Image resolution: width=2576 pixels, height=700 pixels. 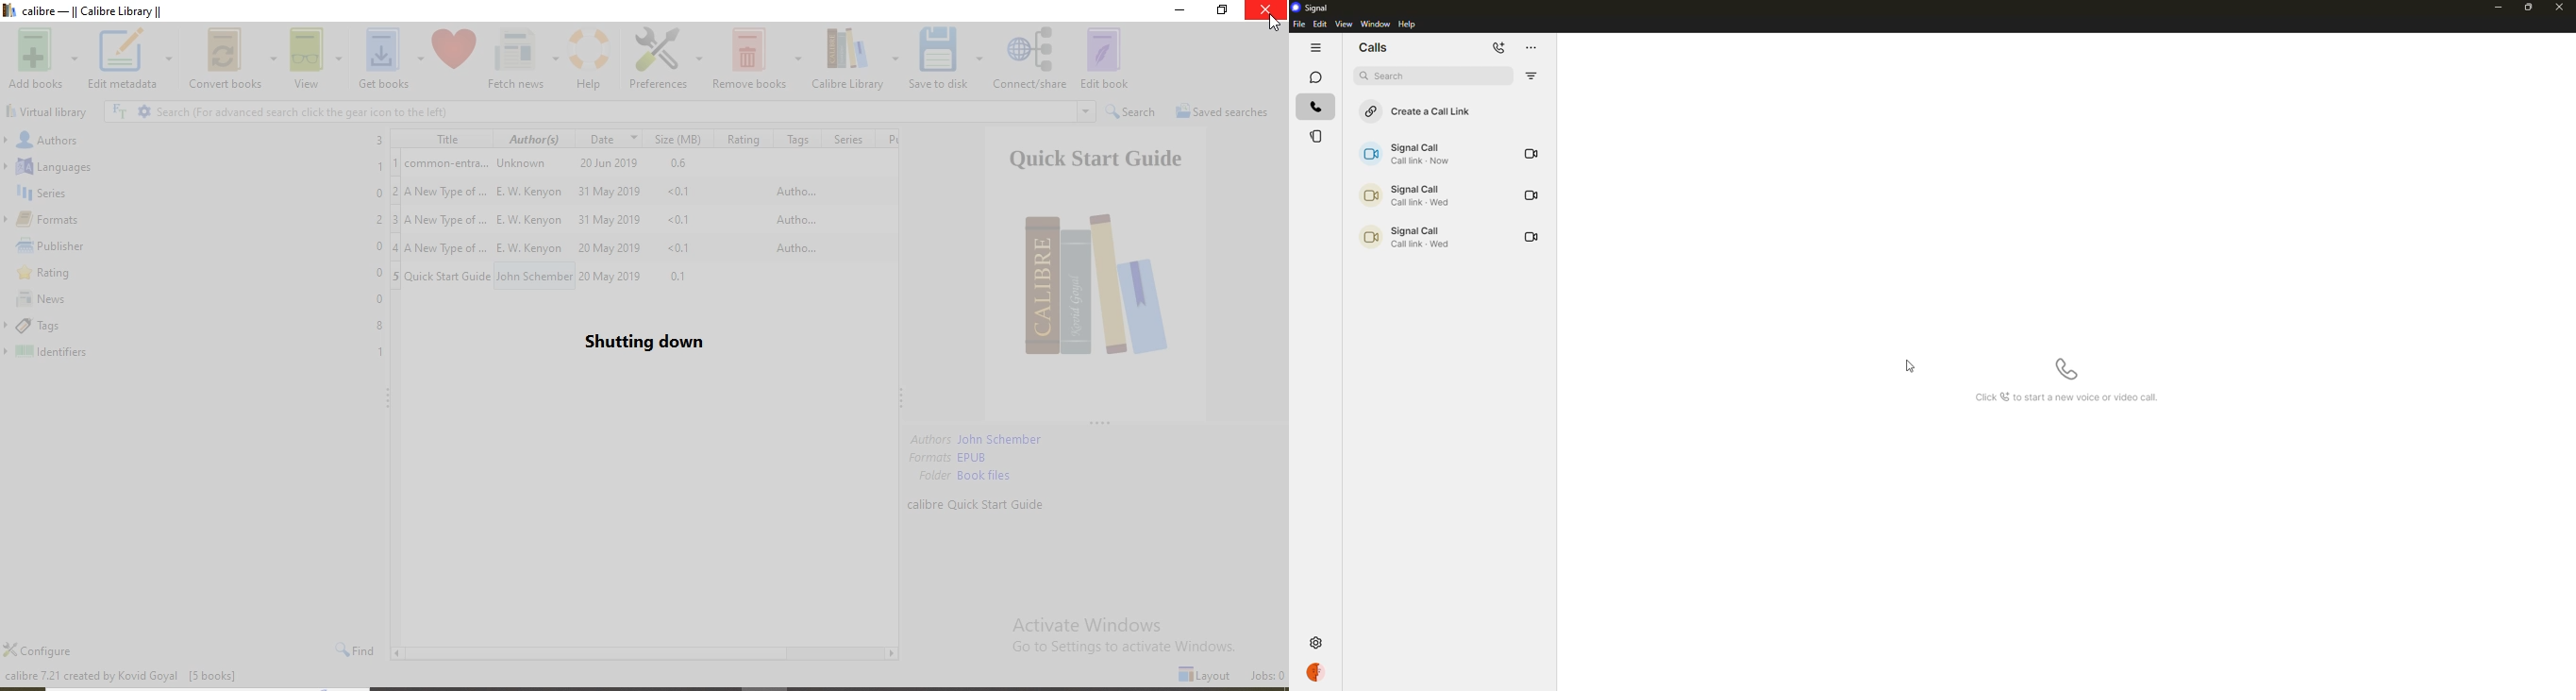 What do you see at coordinates (194, 165) in the screenshot?
I see `Languages` at bounding box center [194, 165].